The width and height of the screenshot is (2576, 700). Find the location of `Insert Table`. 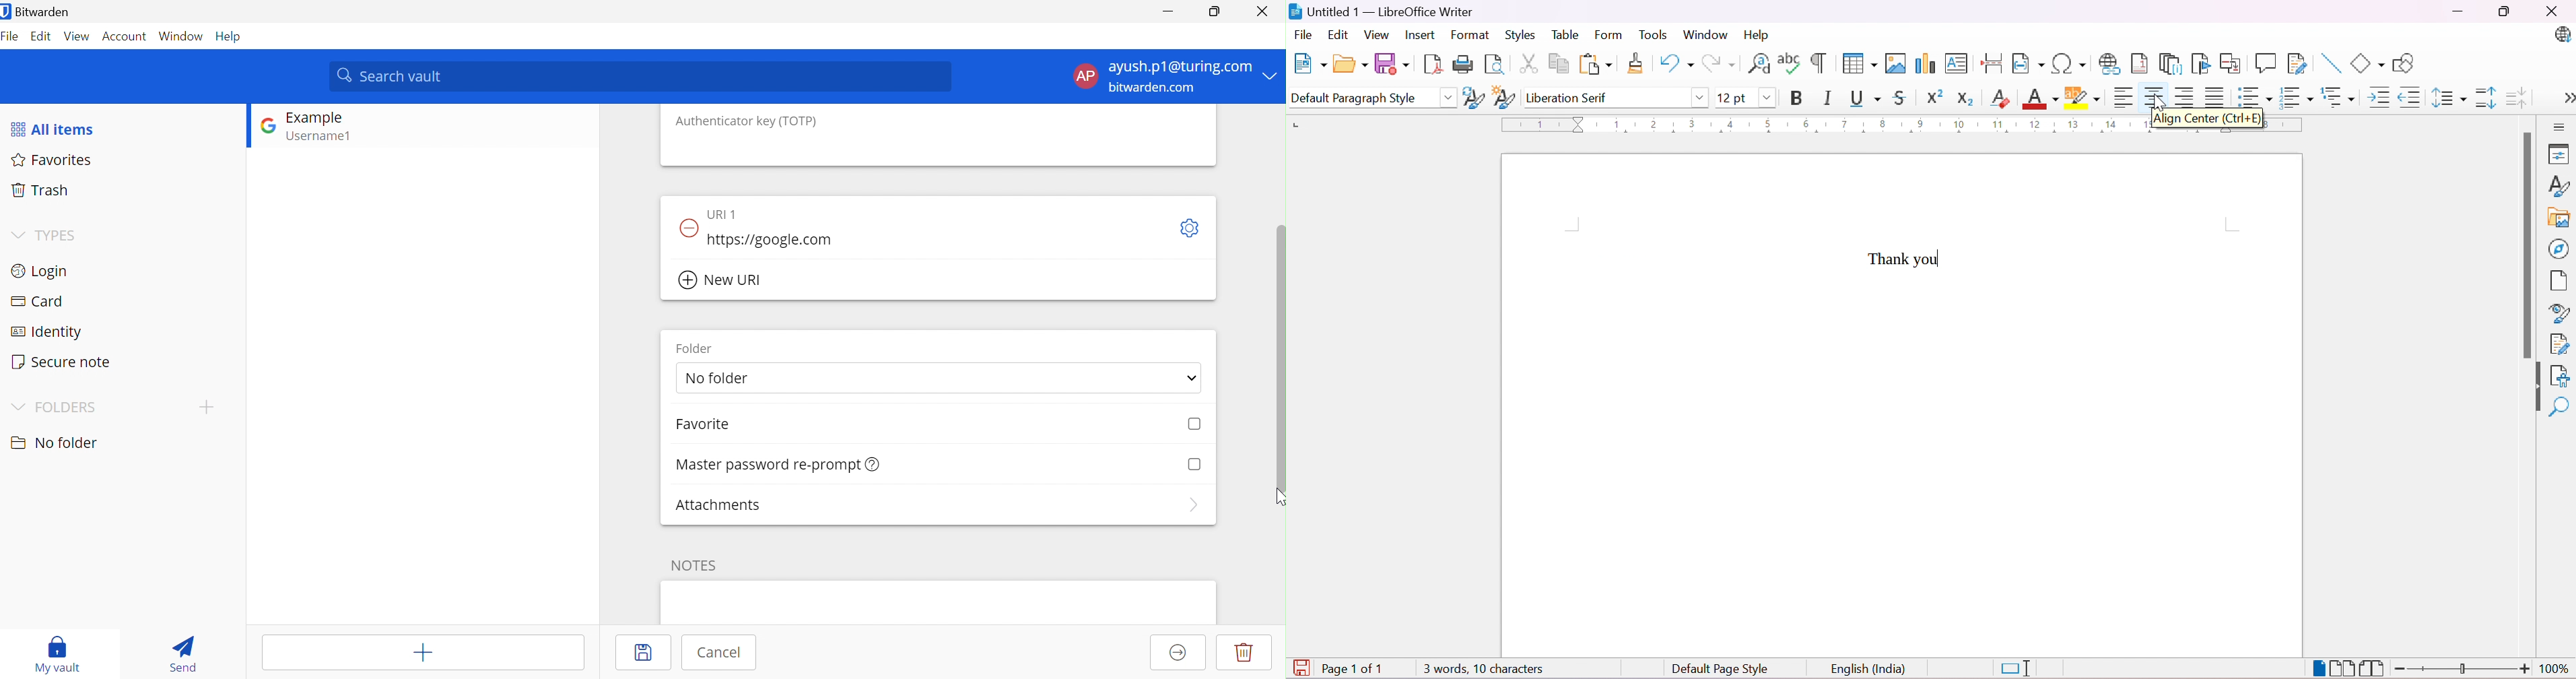

Insert Table is located at coordinates (1894, 63).